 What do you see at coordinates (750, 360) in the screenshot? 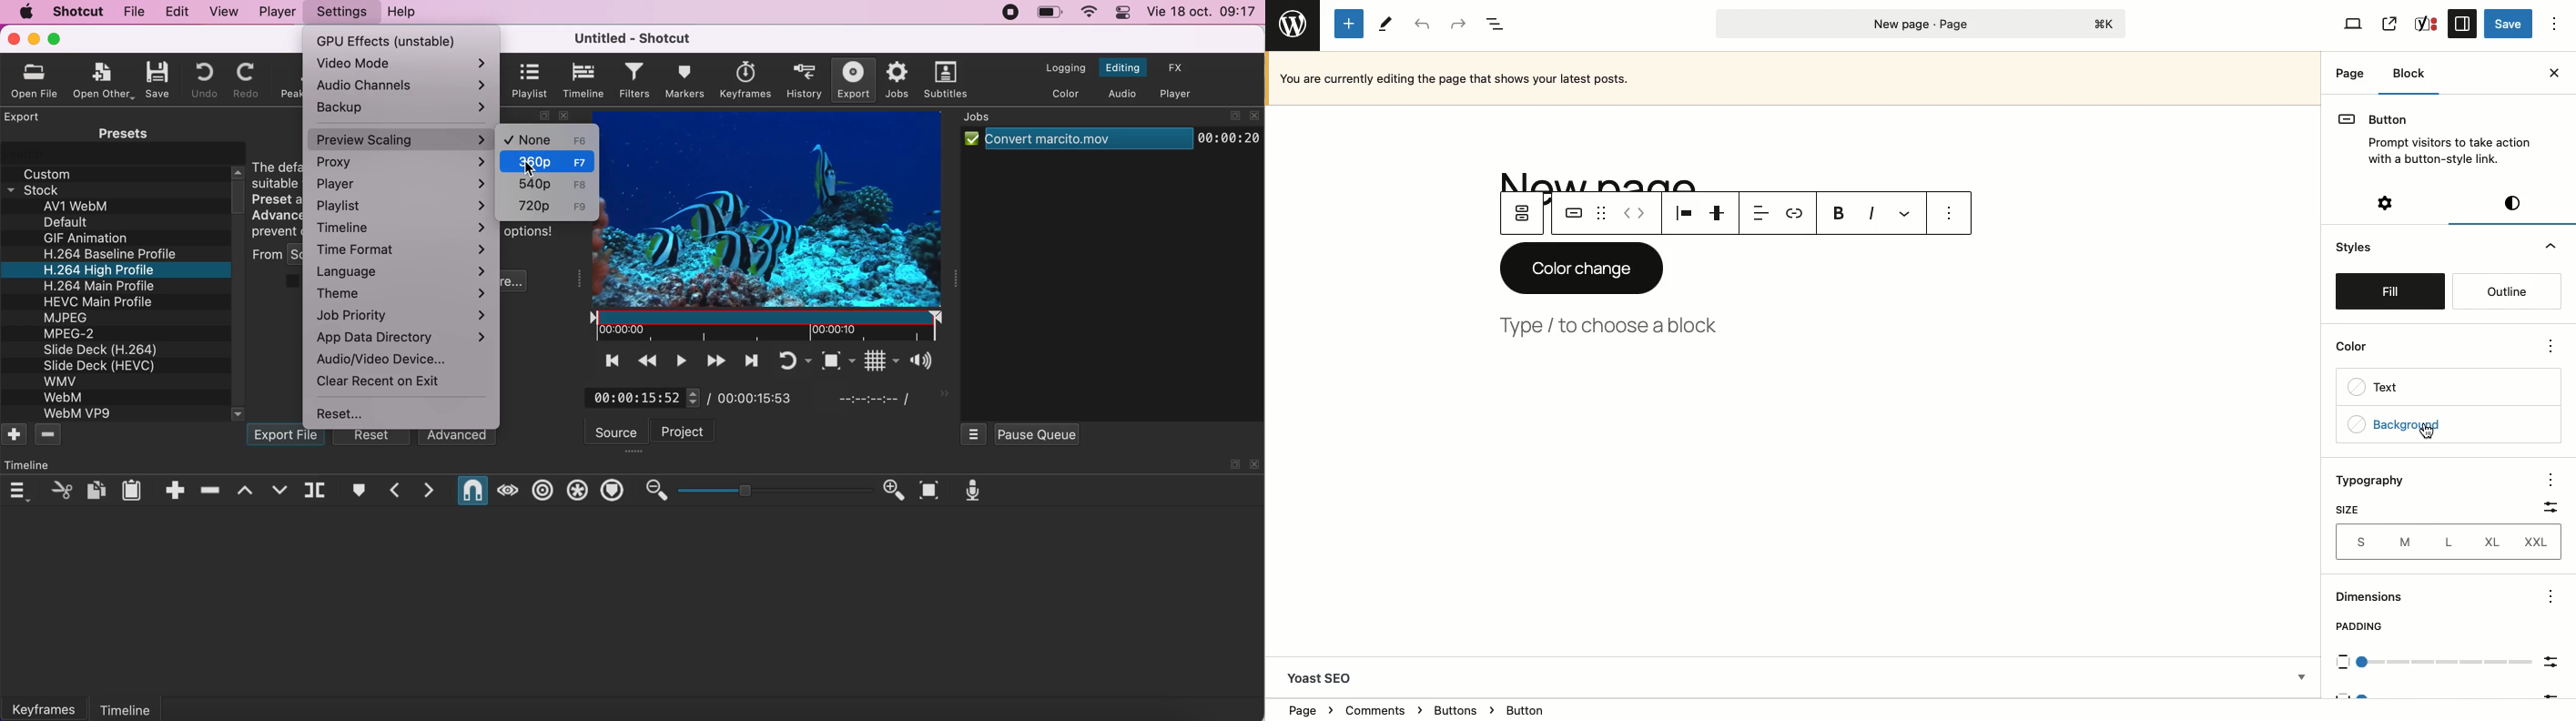
I see `skip to the next point` at bounding box center [750, 360].